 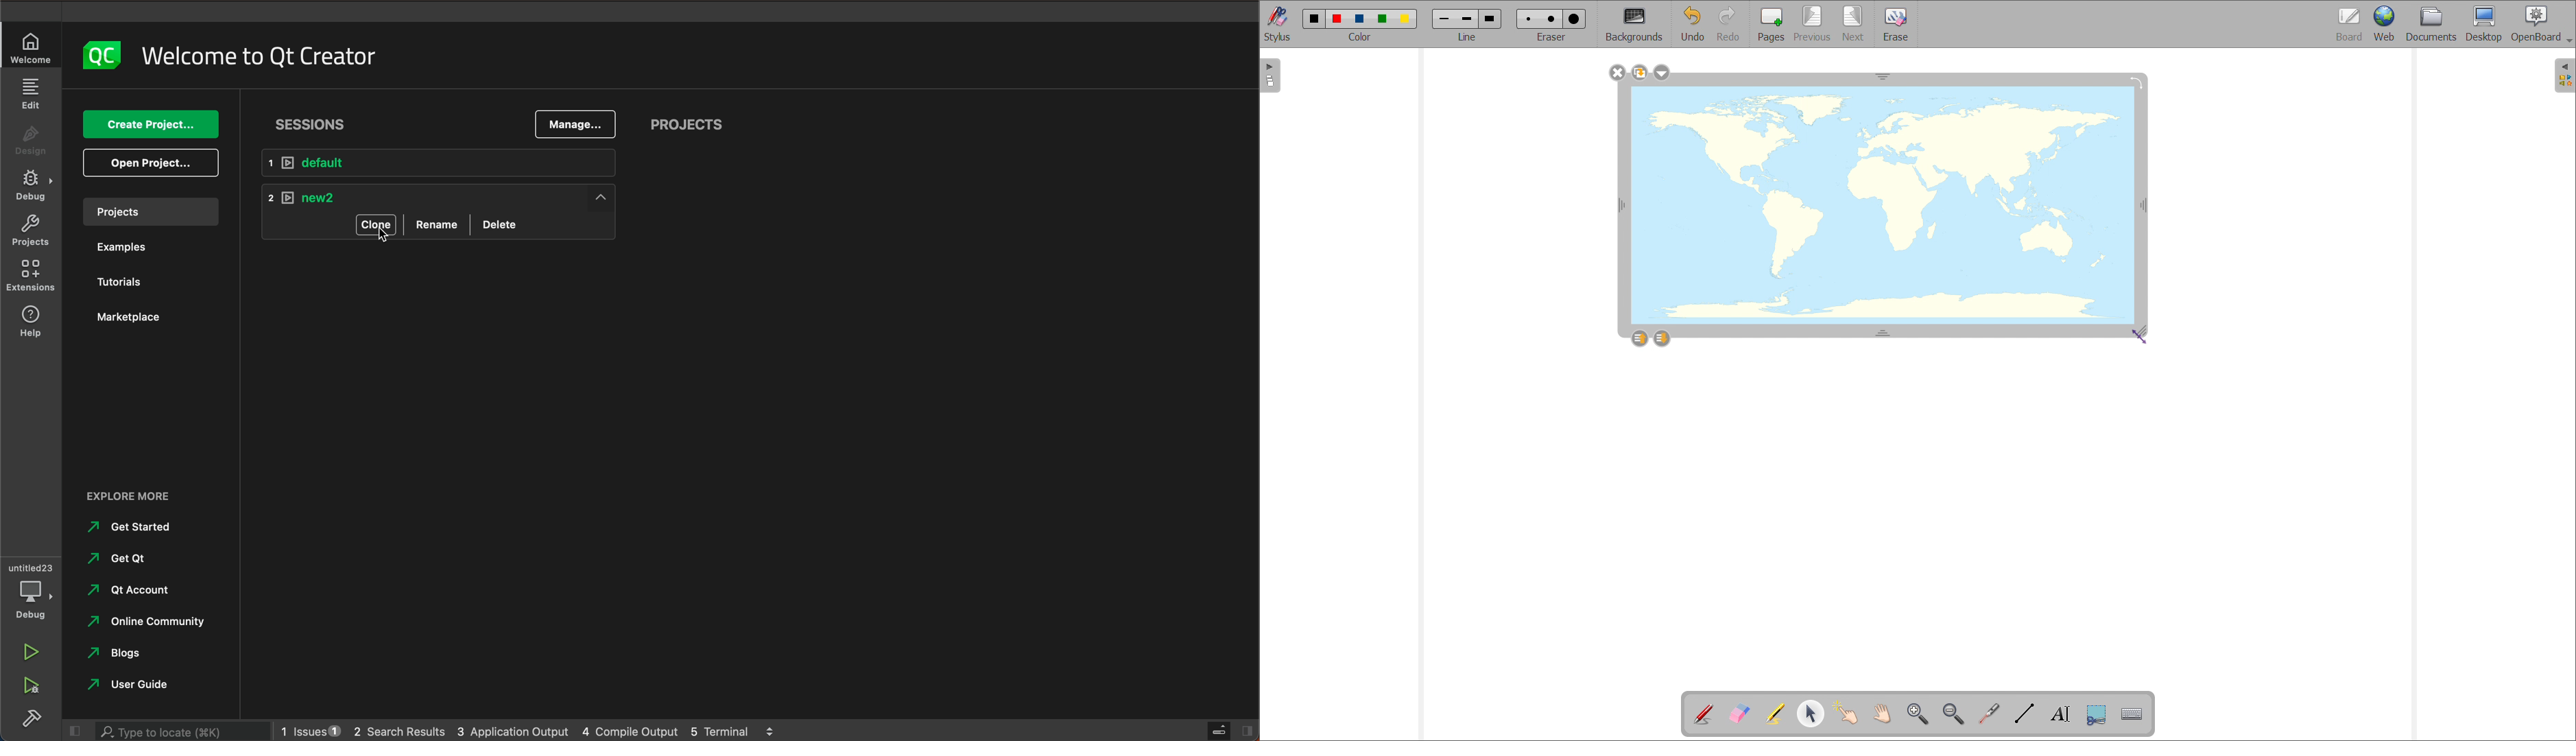 What do you see at coordinates (128, 528) in the screenshot?
I see `get started` at bounding box center [128, 528].